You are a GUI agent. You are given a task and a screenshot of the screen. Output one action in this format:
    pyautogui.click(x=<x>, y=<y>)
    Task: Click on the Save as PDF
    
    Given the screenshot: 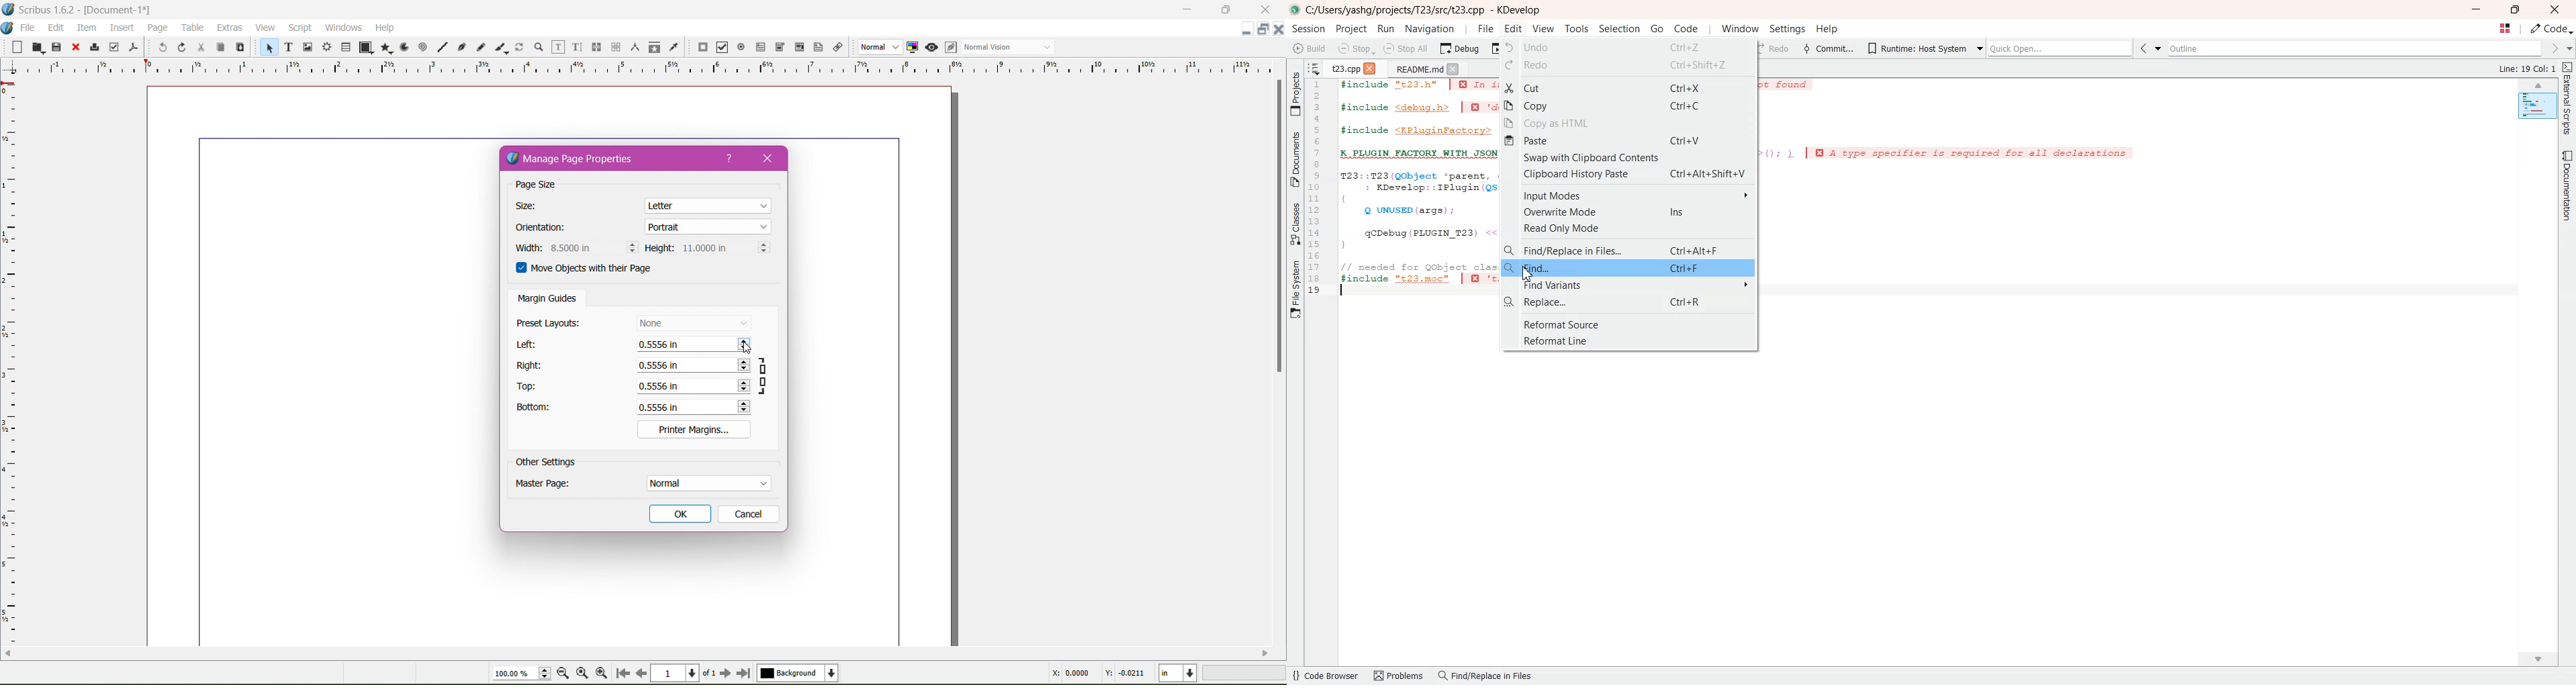 What is the action you would take?
    pyautogui.click(x=135, y=46)
    